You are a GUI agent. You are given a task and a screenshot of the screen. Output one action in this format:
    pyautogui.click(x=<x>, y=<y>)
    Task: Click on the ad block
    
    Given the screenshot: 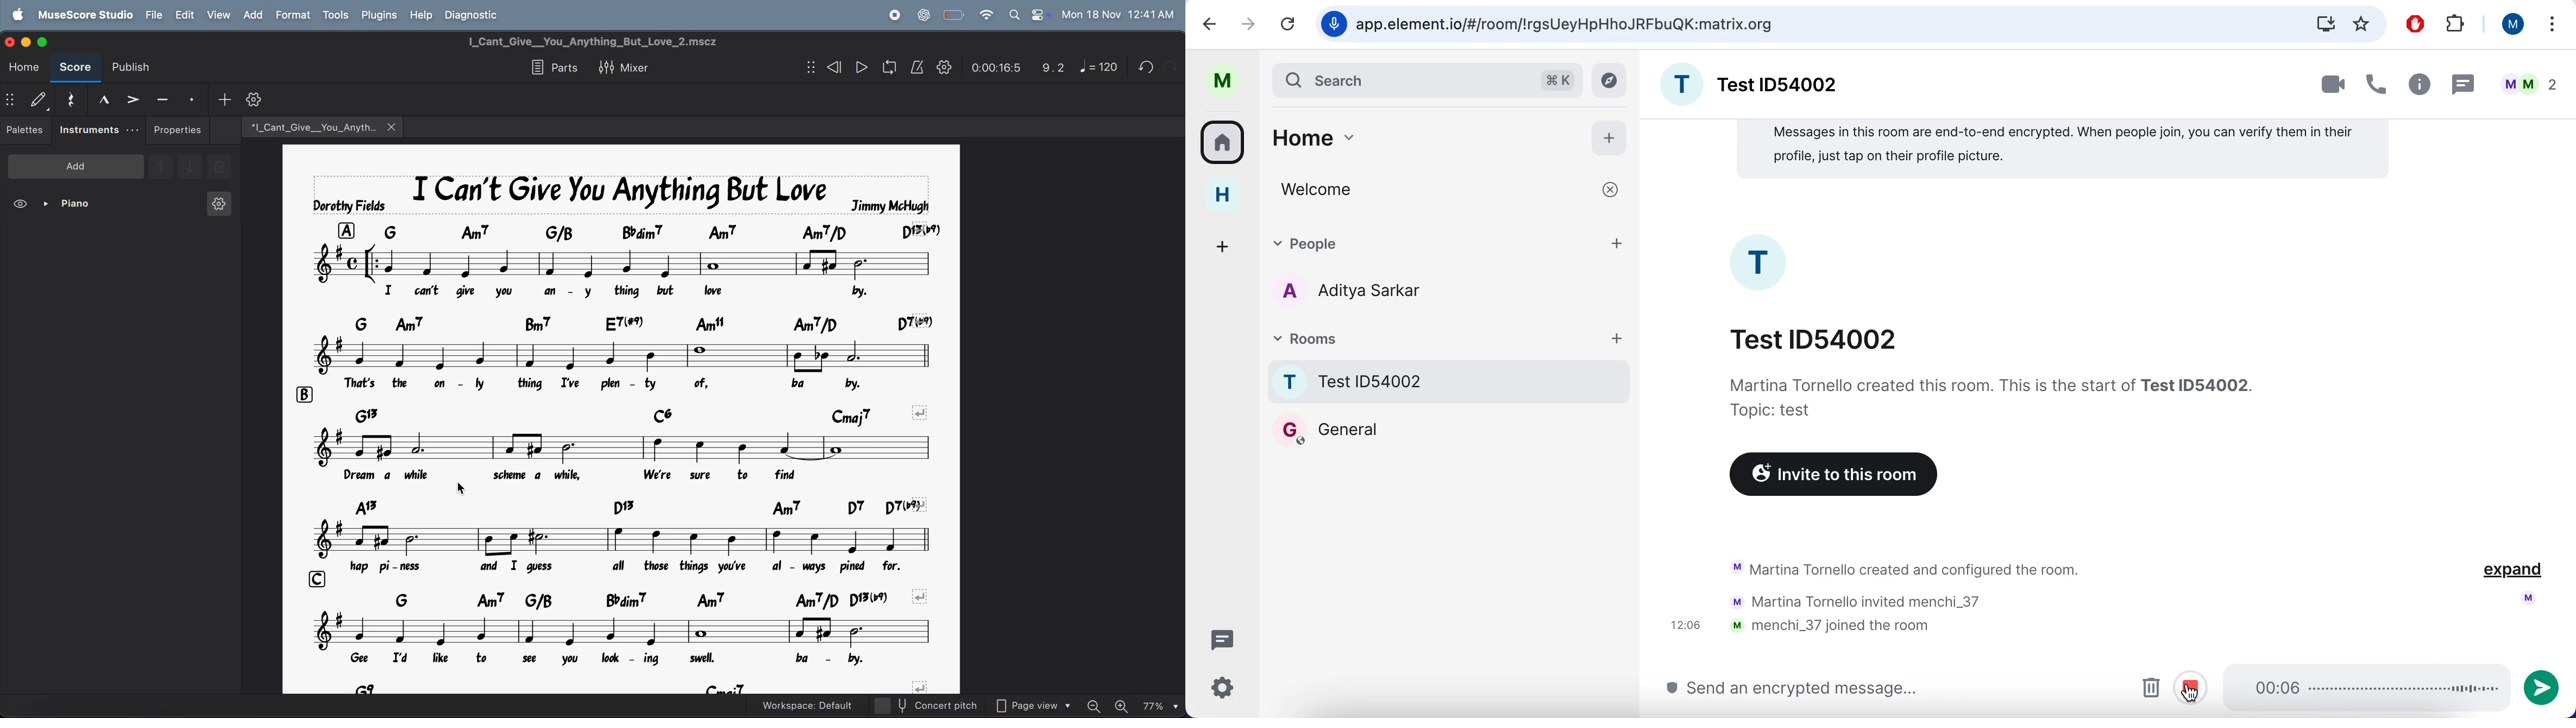 What is the action you would take?
    pyautogui.click(x=2414, y=23)
    